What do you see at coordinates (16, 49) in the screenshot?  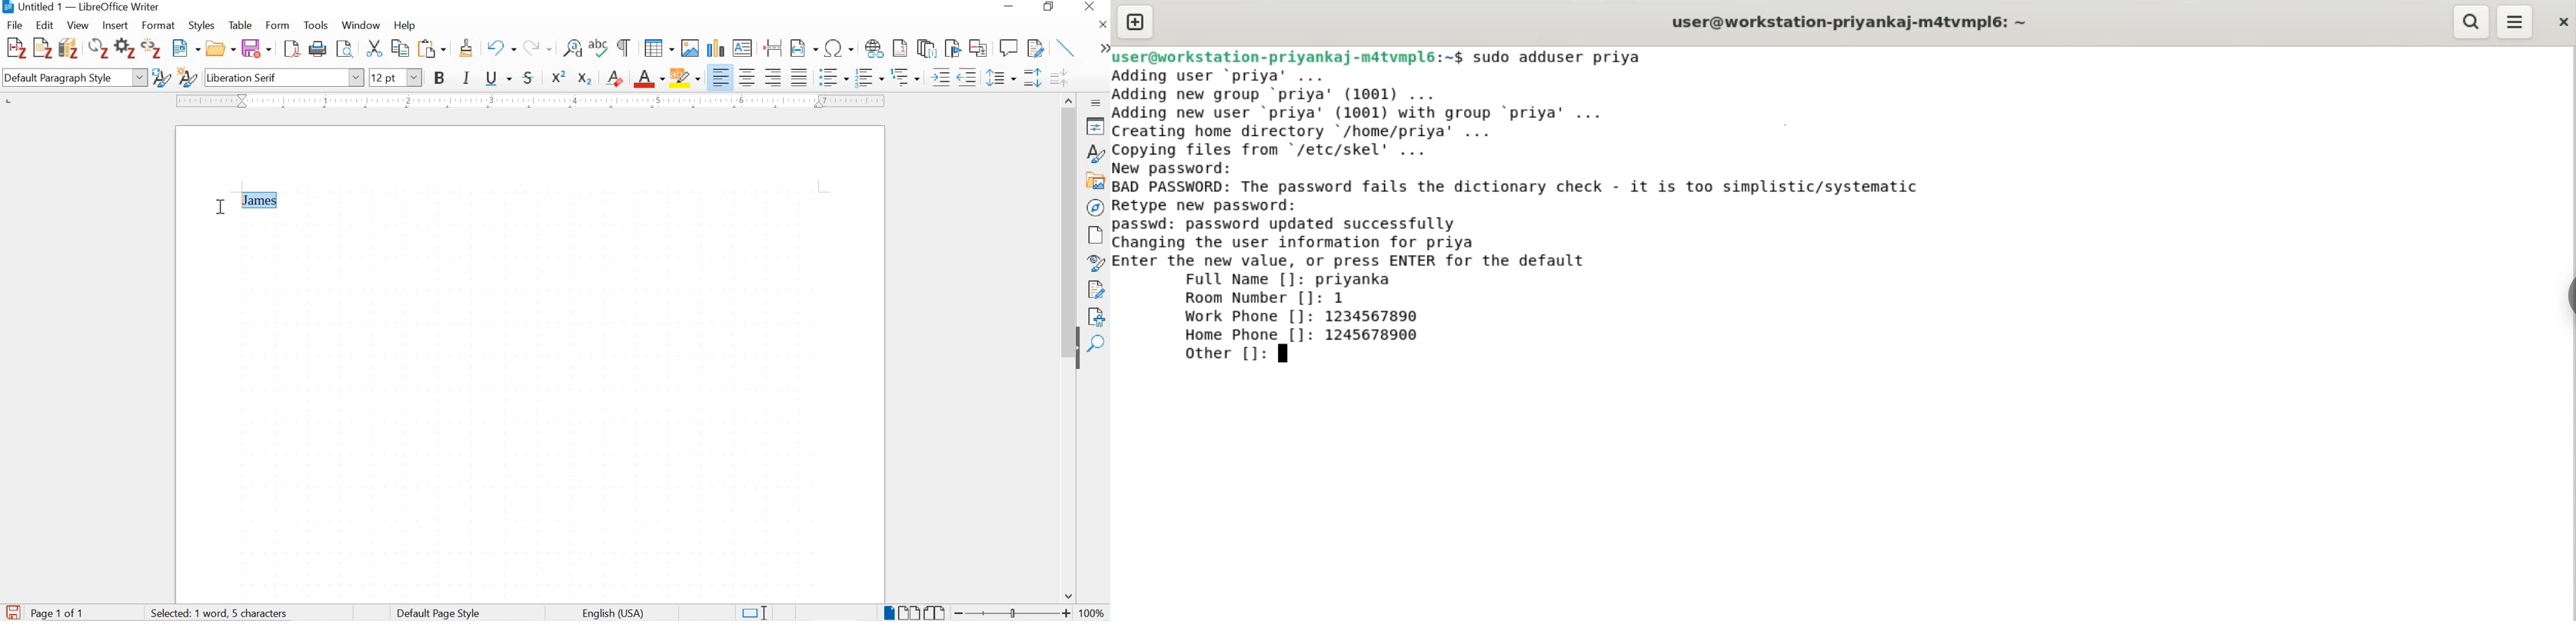 I see `add/edit citation` at bounding box center [16, 49].